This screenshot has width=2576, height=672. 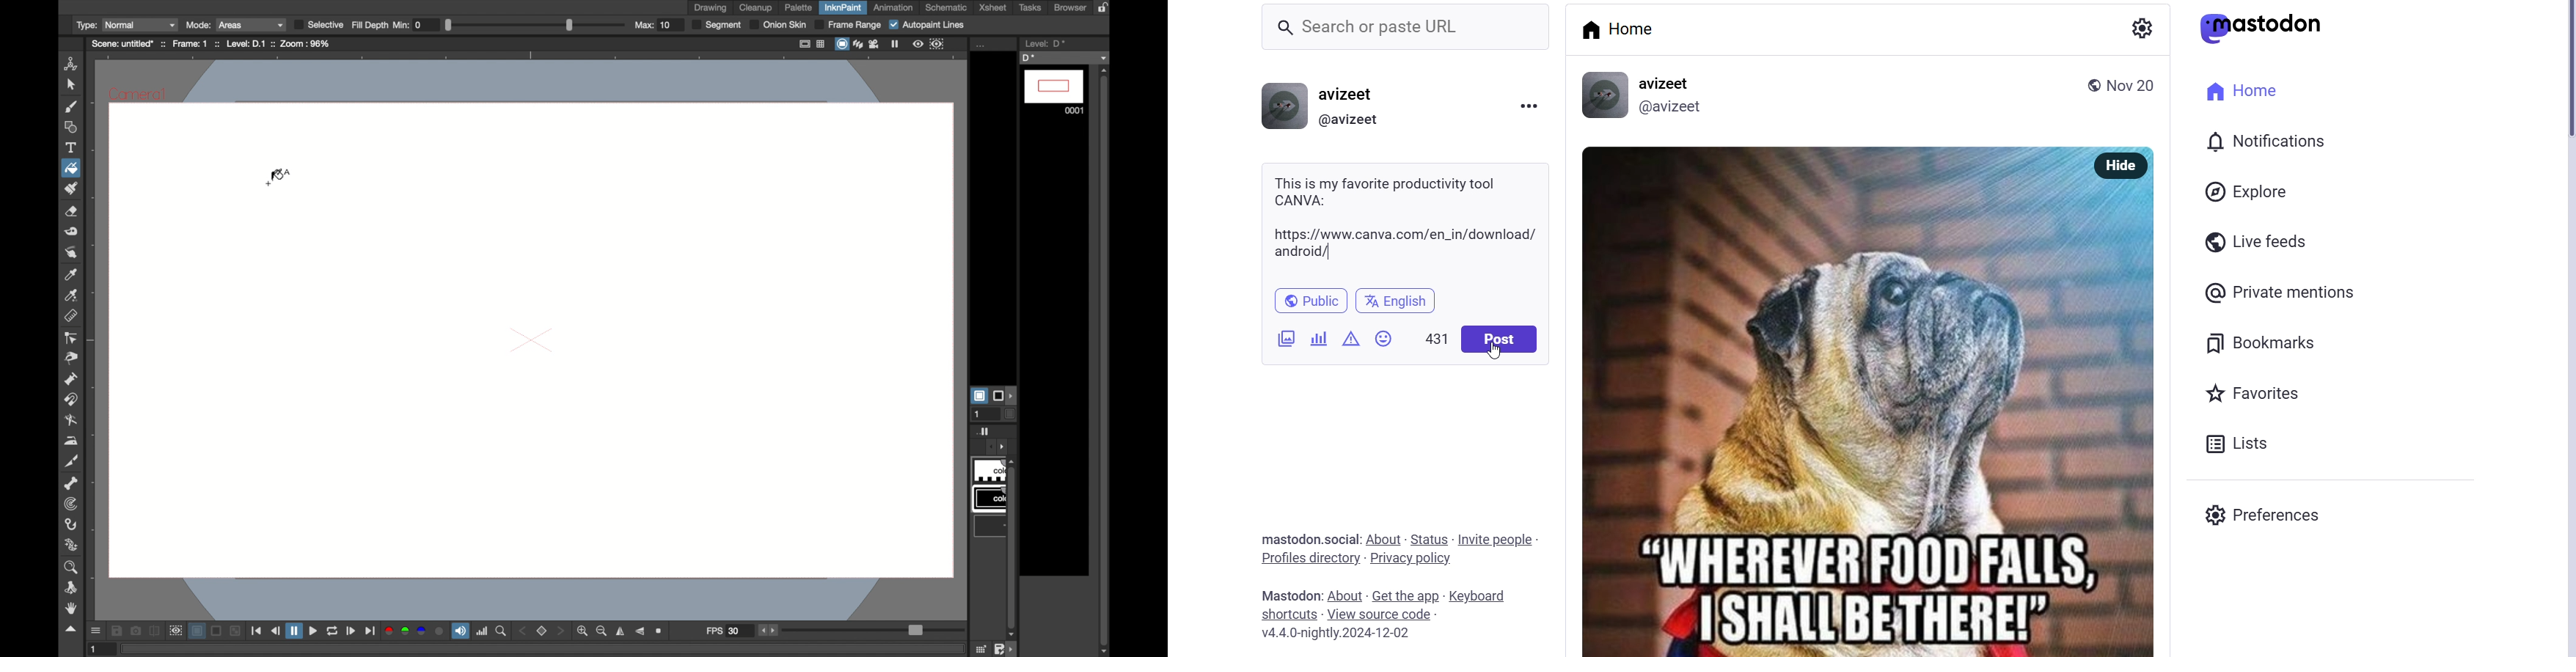 I want to click on circle, so click(x=439, y=631).